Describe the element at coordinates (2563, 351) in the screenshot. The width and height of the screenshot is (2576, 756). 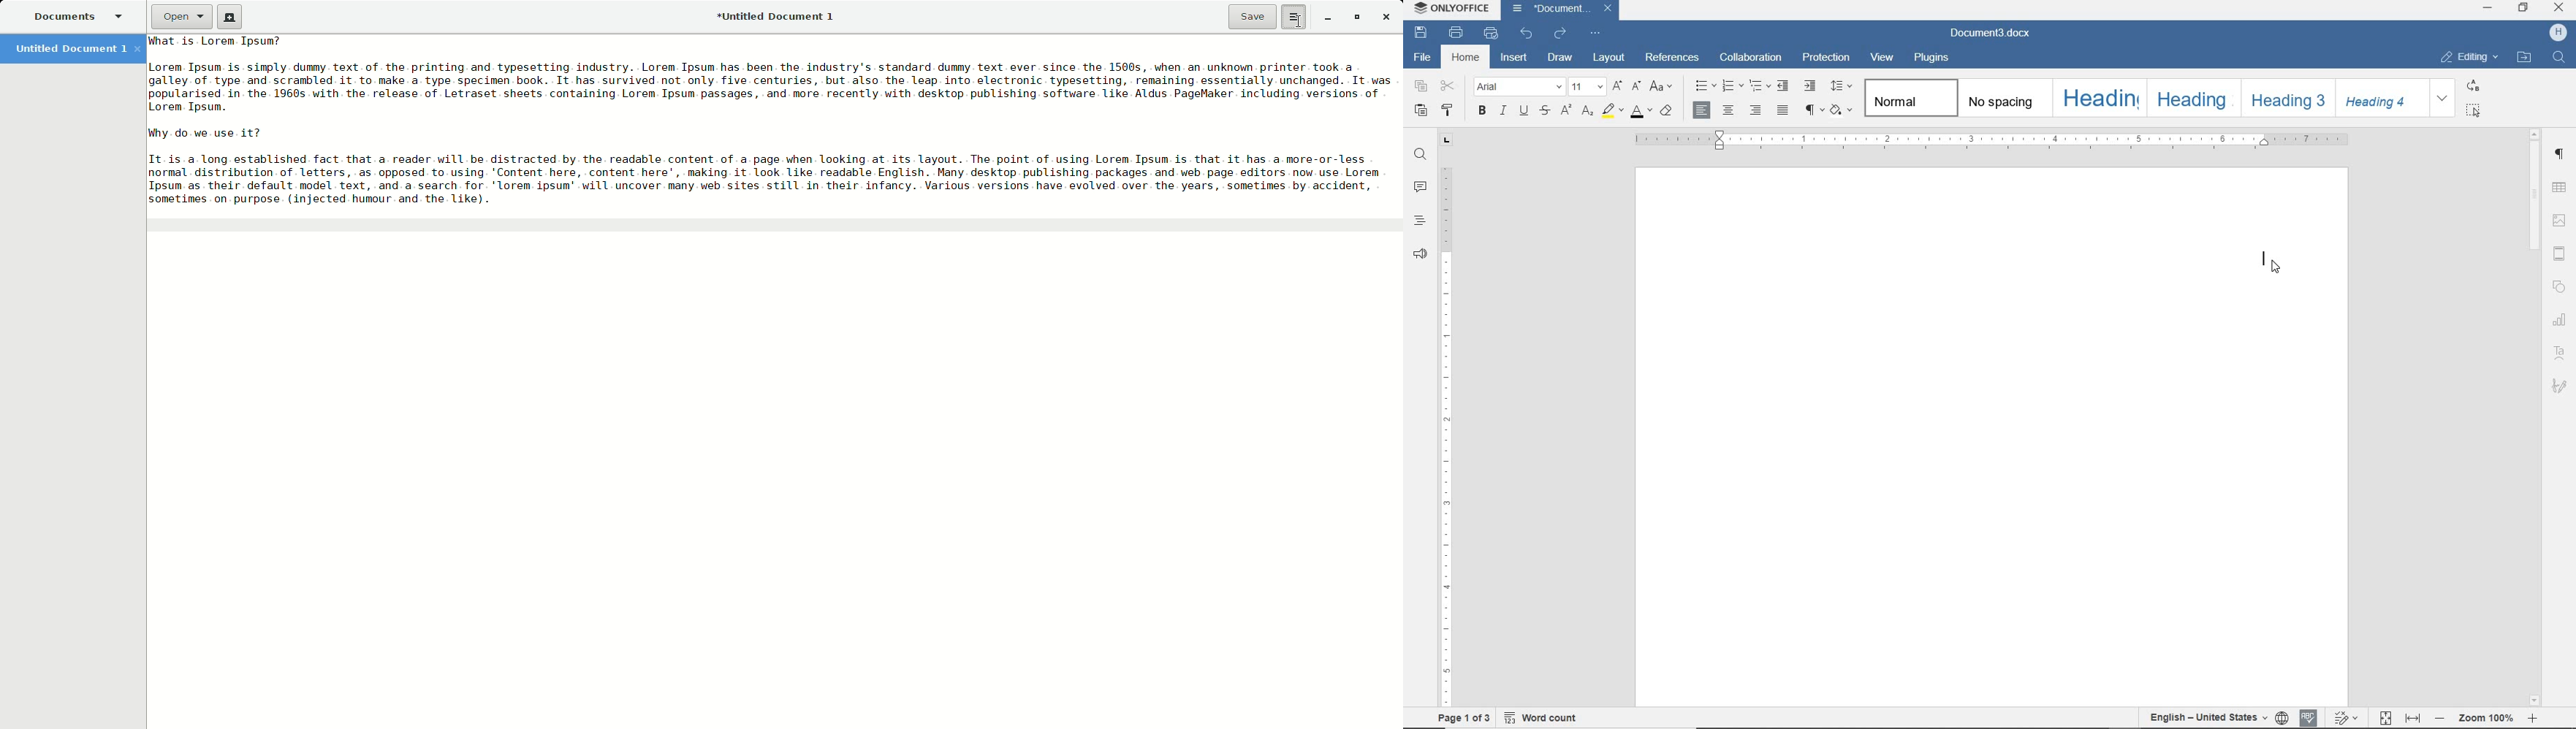
I see `TEXT ART` at that location.